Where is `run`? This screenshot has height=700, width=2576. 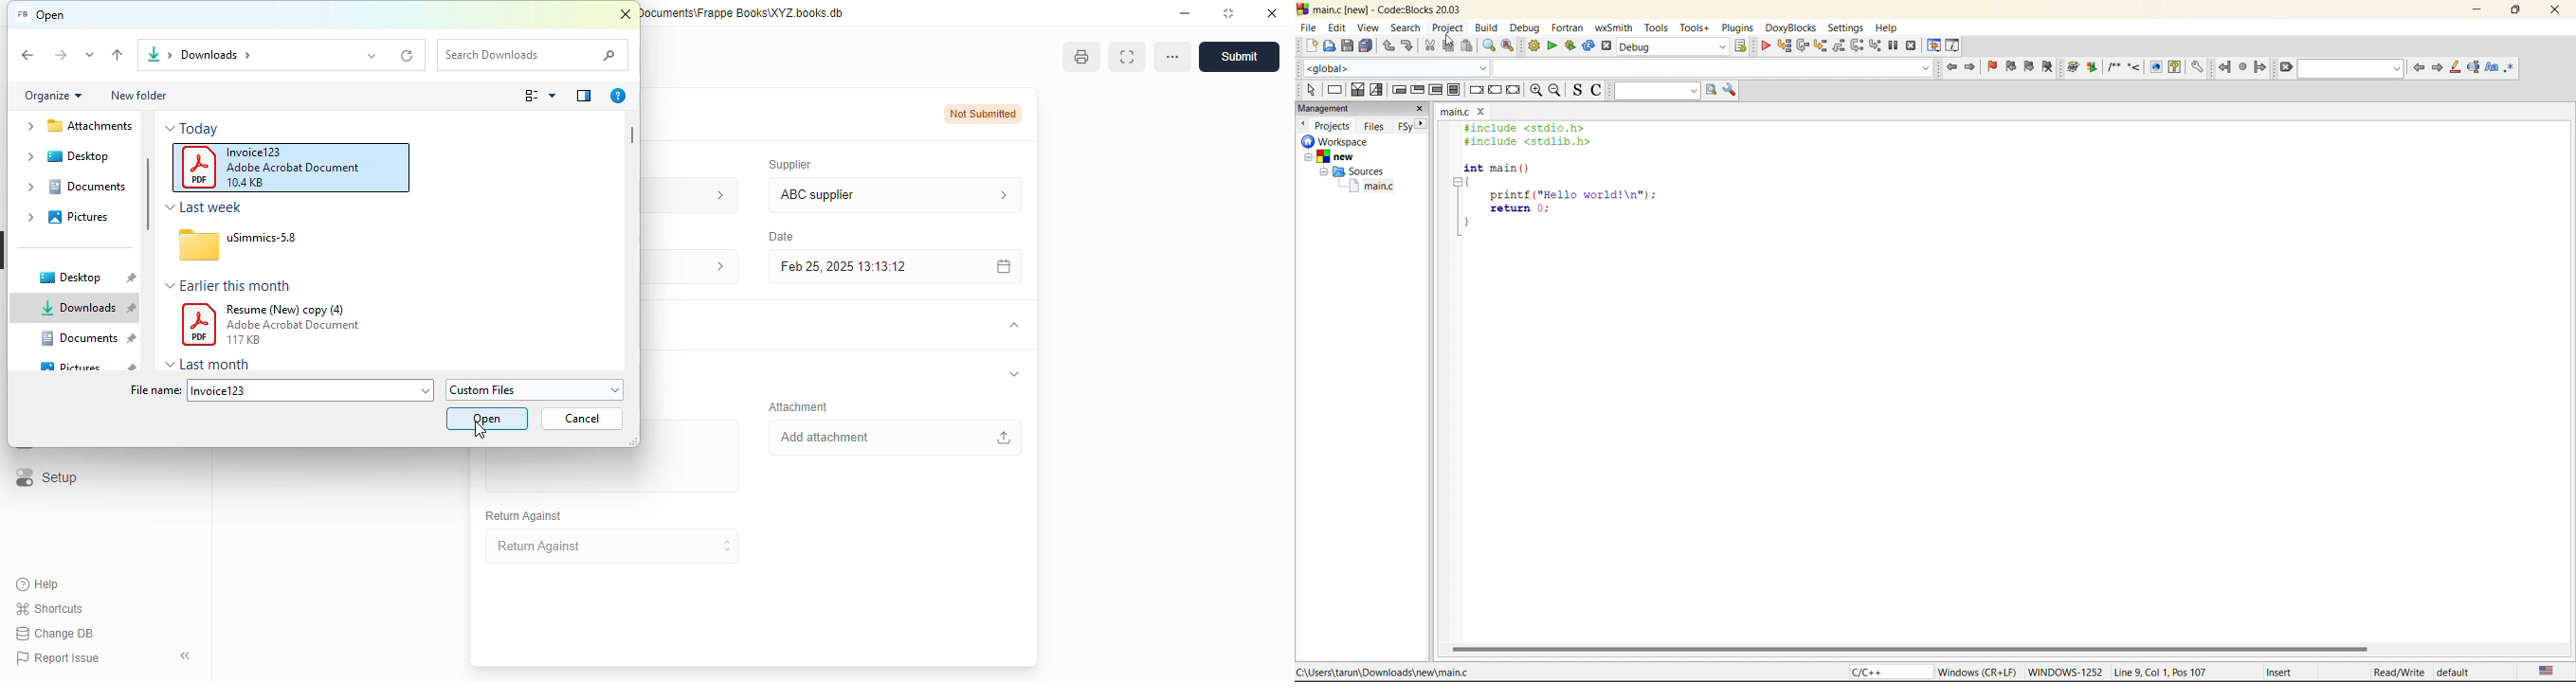
run is located at coordinates (1551, 47).